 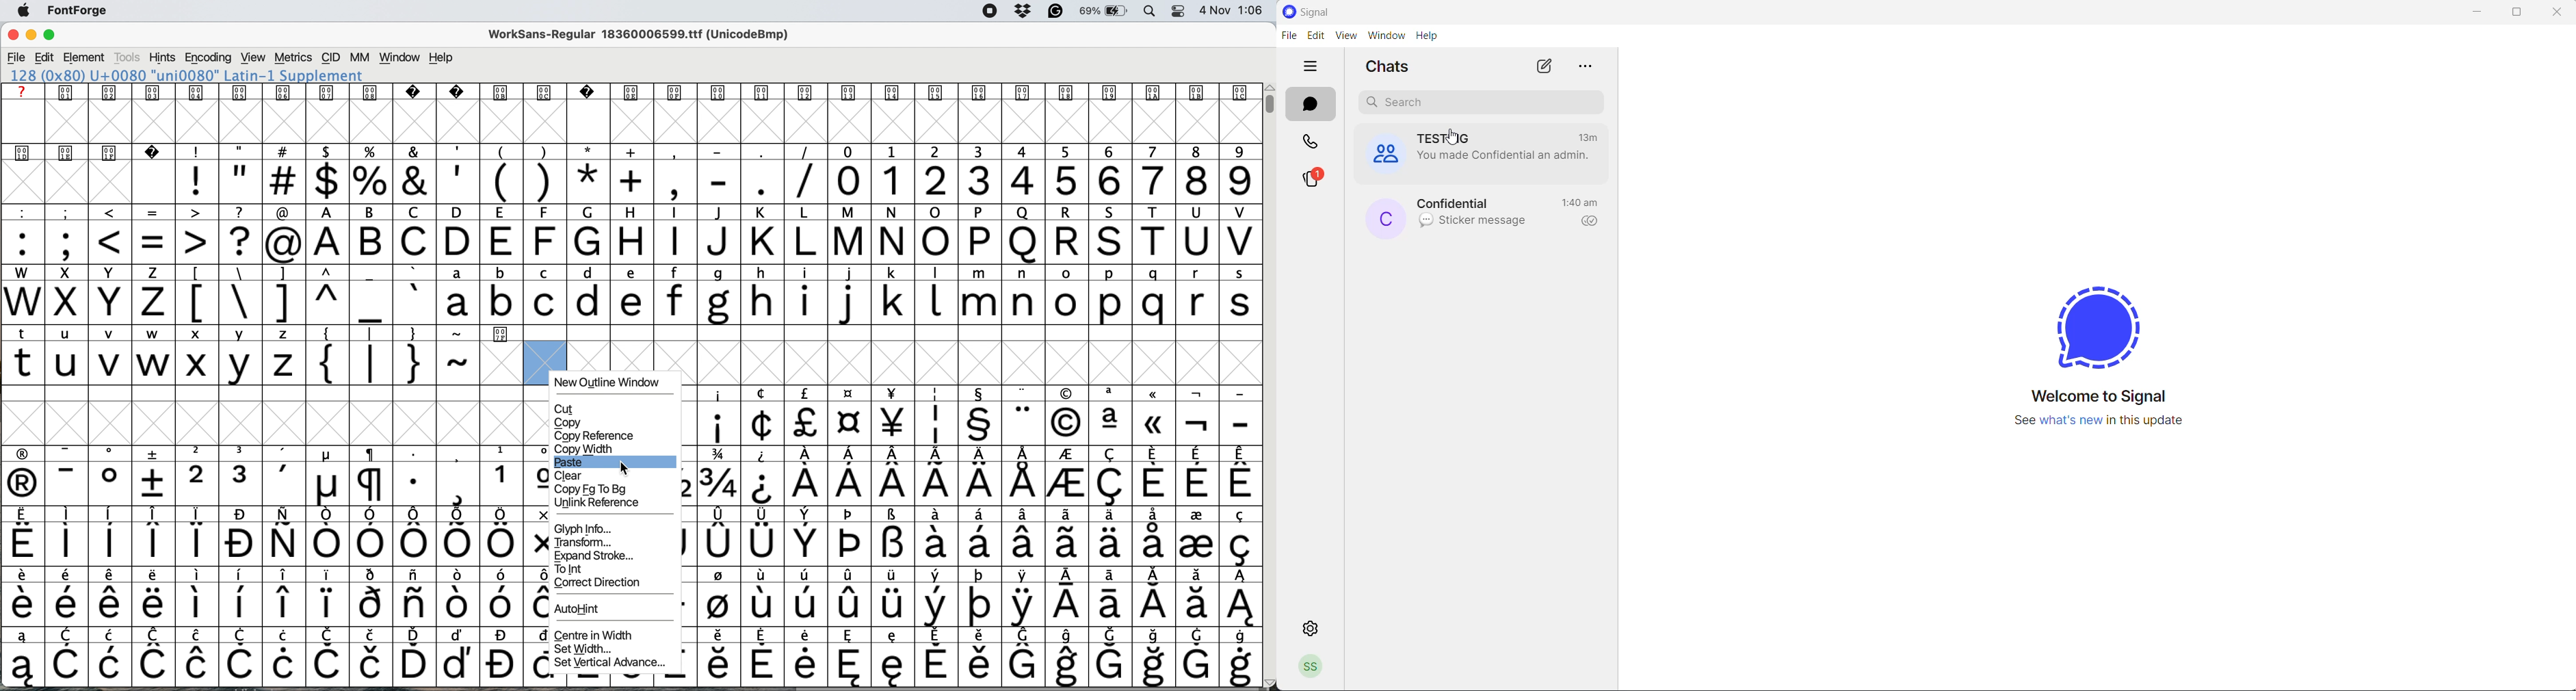 What do you see at coordinates (1590, 222) in the screenshot?
I see `read recipient ` at bounding box center [1590, 222].